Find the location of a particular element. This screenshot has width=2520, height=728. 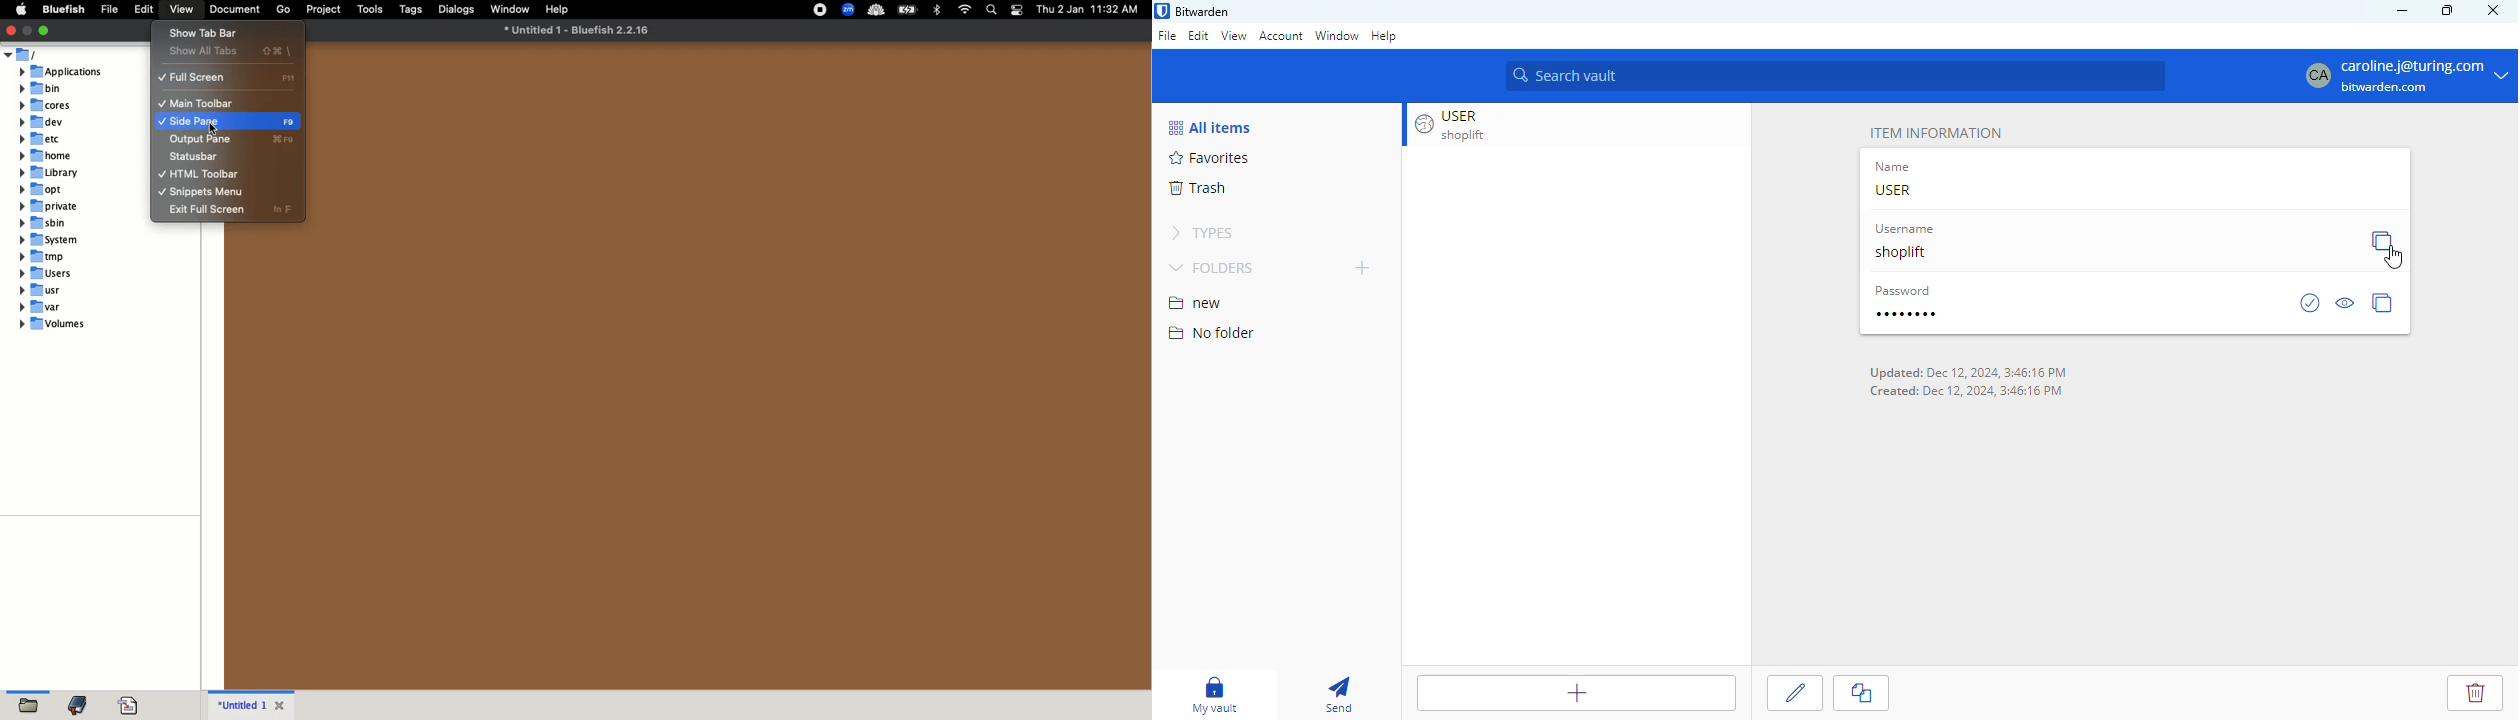

edit is located at coordinates (147, 10).